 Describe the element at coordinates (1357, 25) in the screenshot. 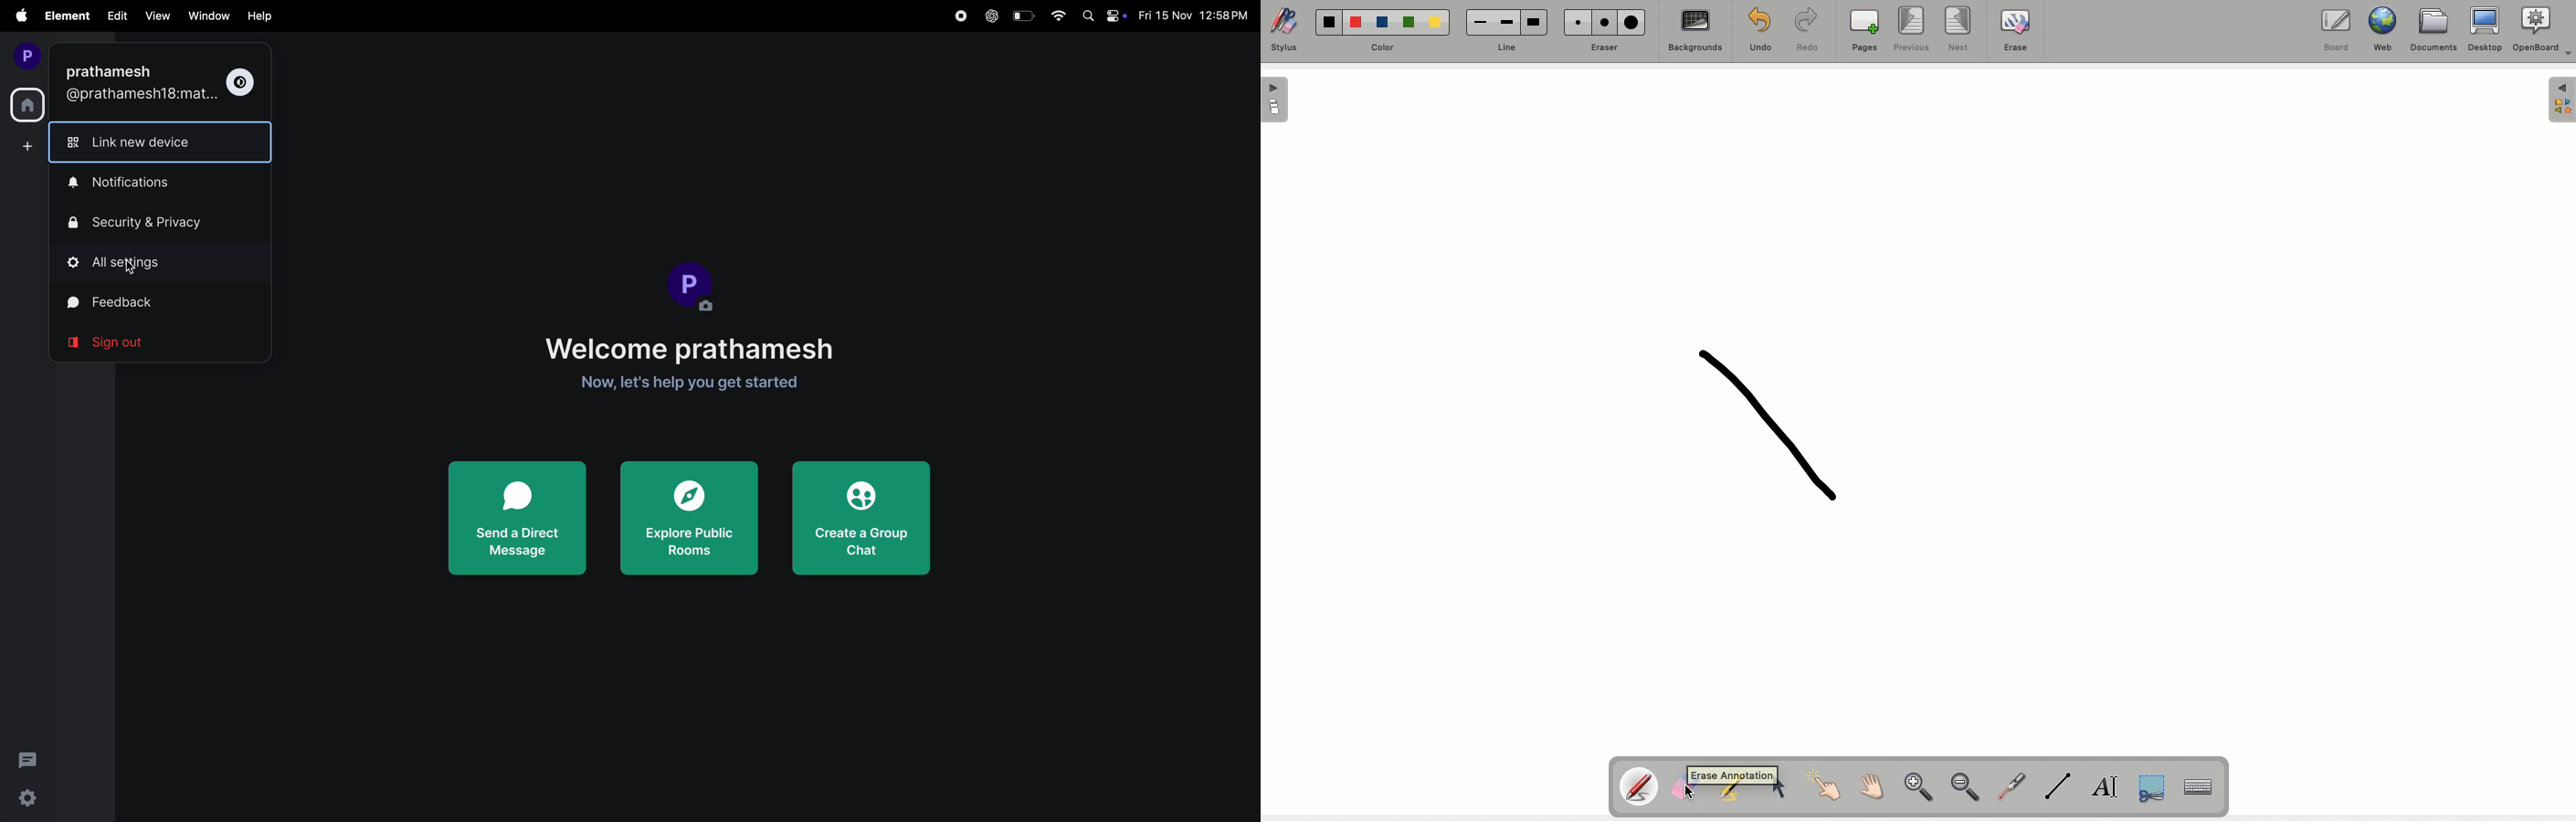

I see `Red` at that location.